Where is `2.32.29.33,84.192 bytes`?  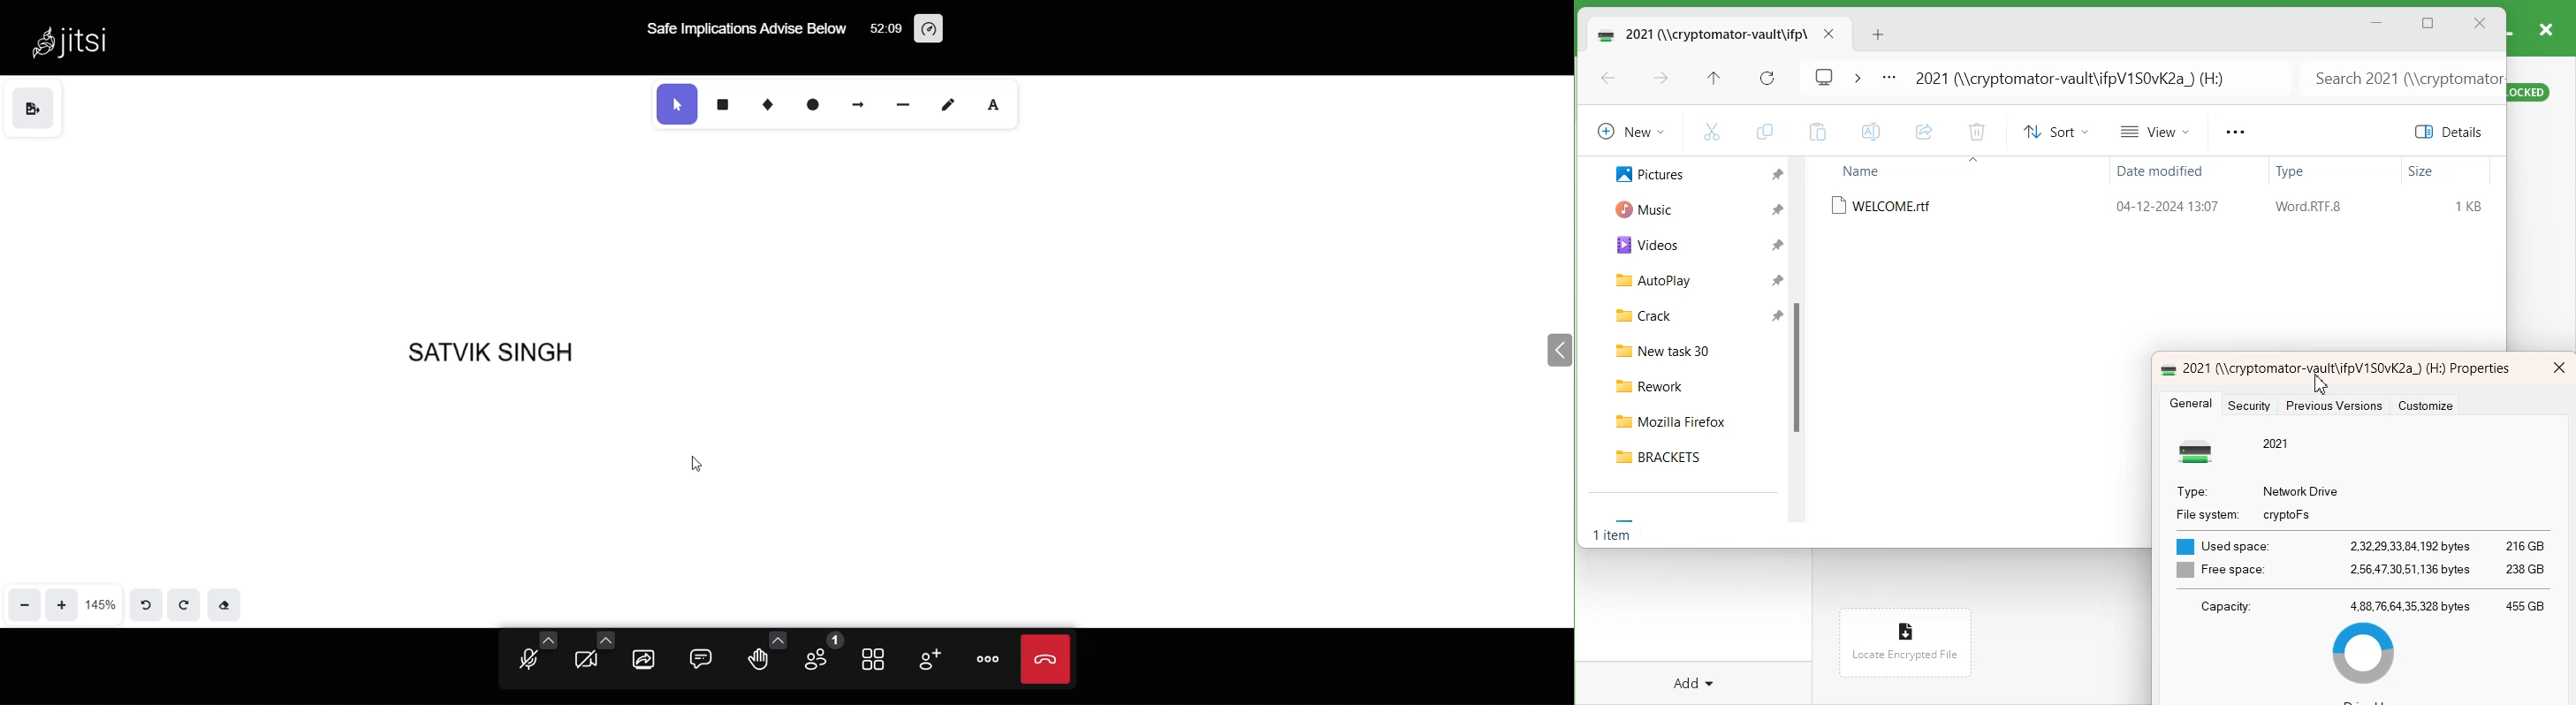 2.32.29.33,84.192 bytes is located at coordinates (2411, 545).